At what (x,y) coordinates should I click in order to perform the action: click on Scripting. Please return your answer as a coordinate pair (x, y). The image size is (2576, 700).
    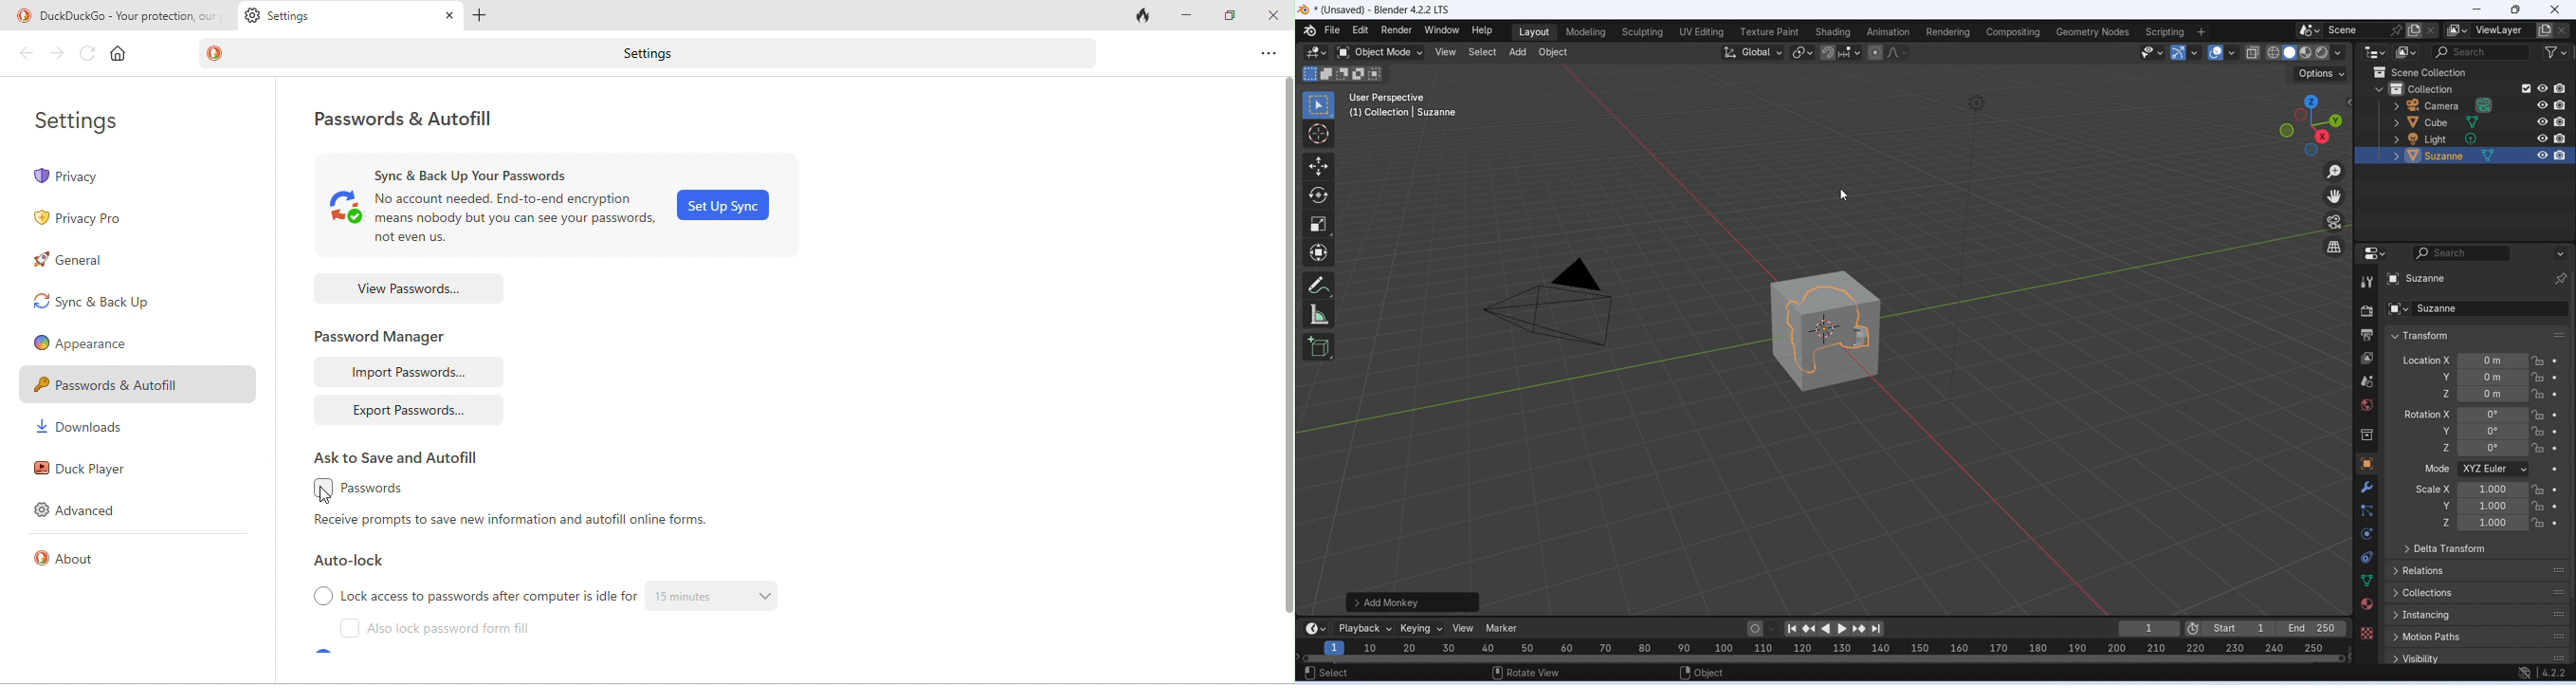
    Looking at the image, I should click on (2163, 32).